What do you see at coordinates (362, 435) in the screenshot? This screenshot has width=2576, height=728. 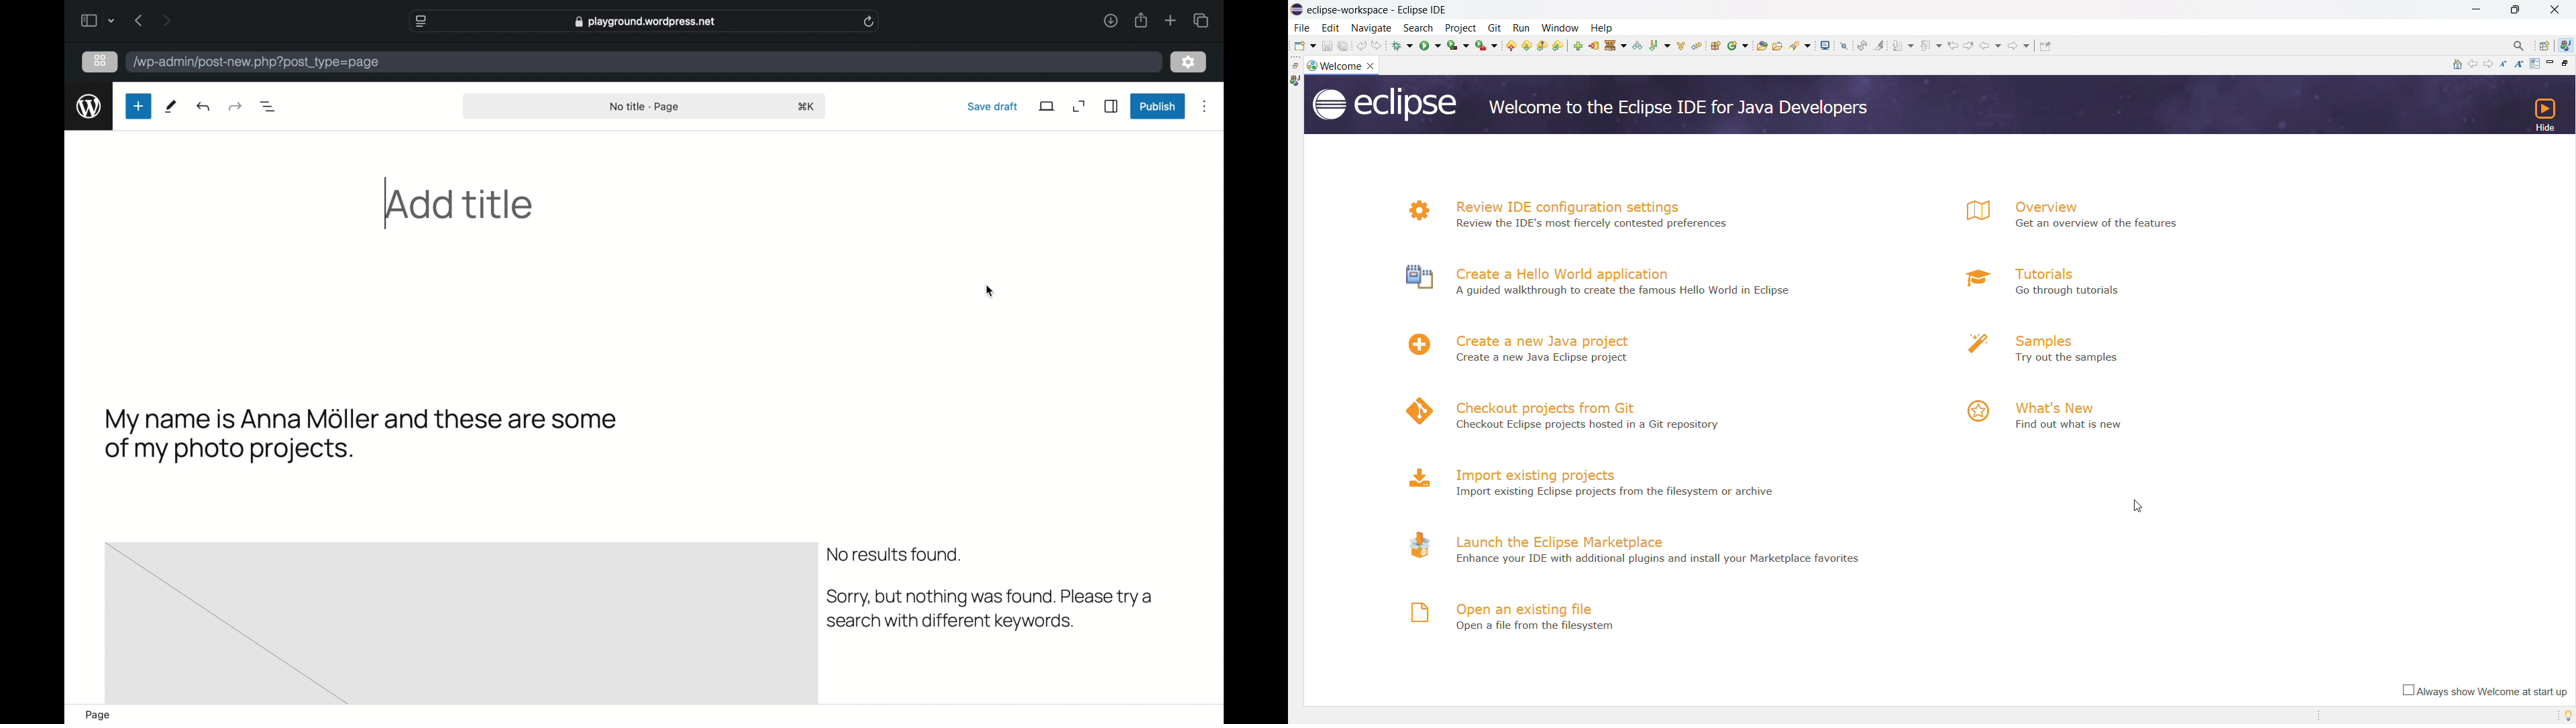 I see `template content` at bounding box center [362, 435].